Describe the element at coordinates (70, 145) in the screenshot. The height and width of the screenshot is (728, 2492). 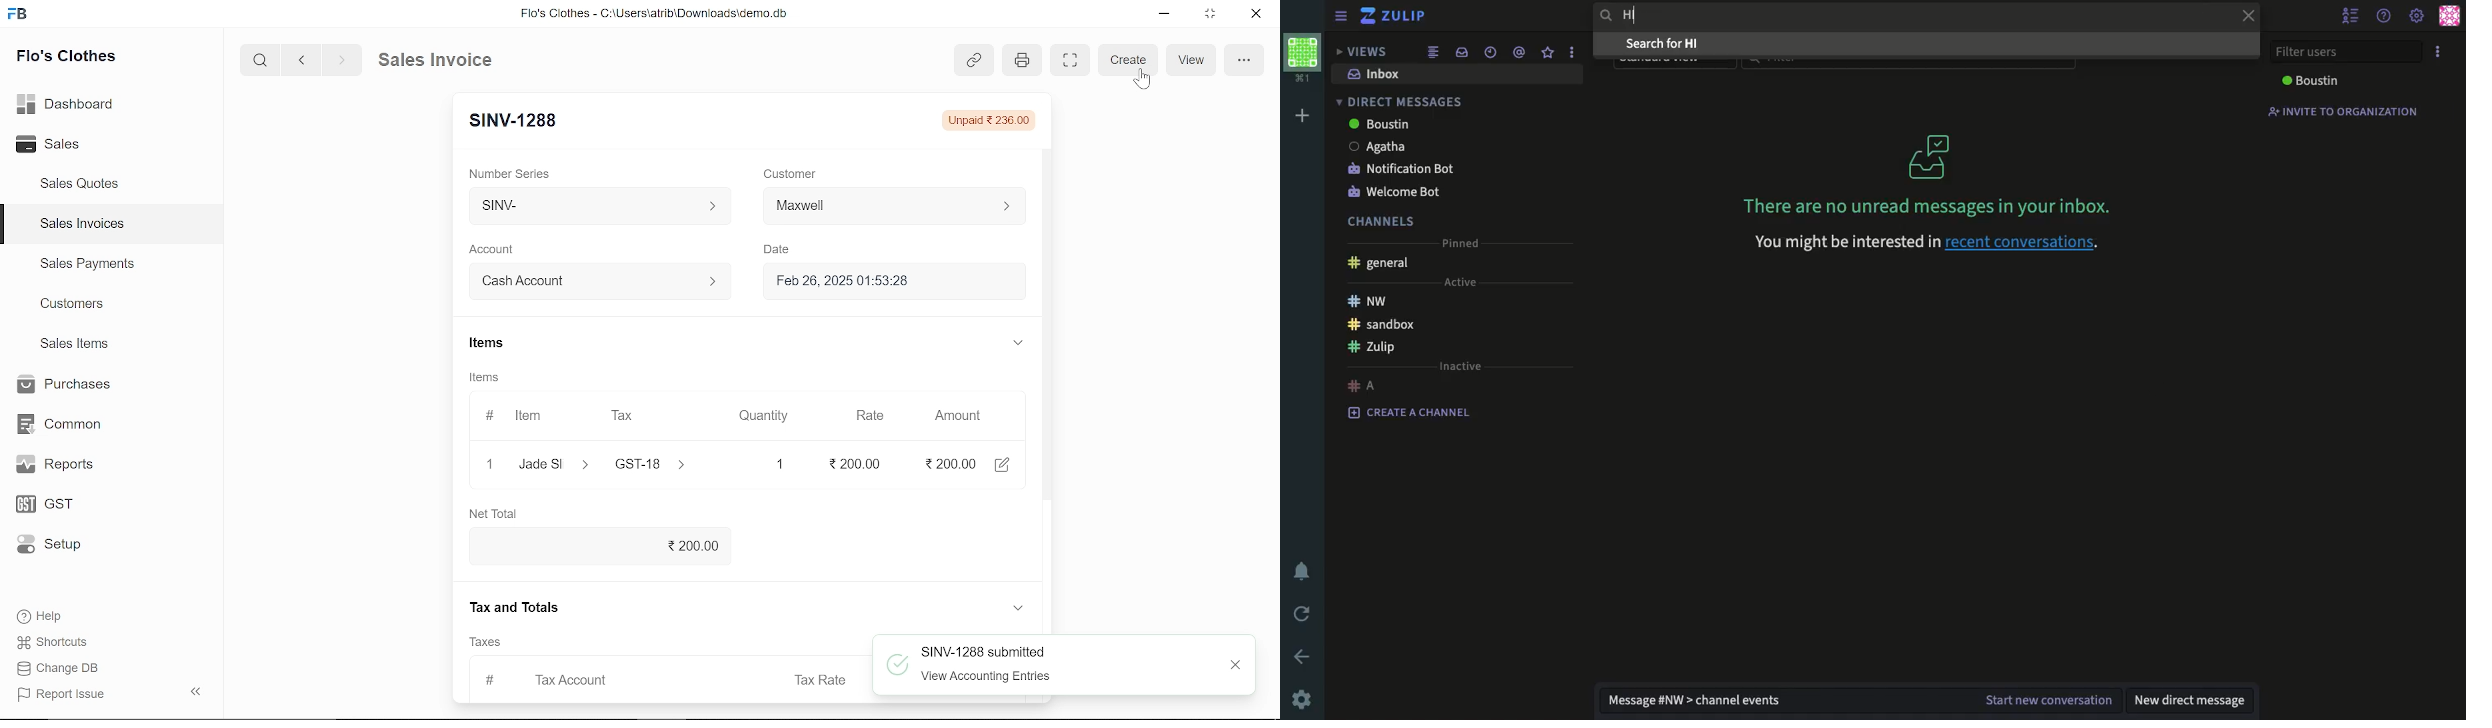
I see `Sales` at that location.